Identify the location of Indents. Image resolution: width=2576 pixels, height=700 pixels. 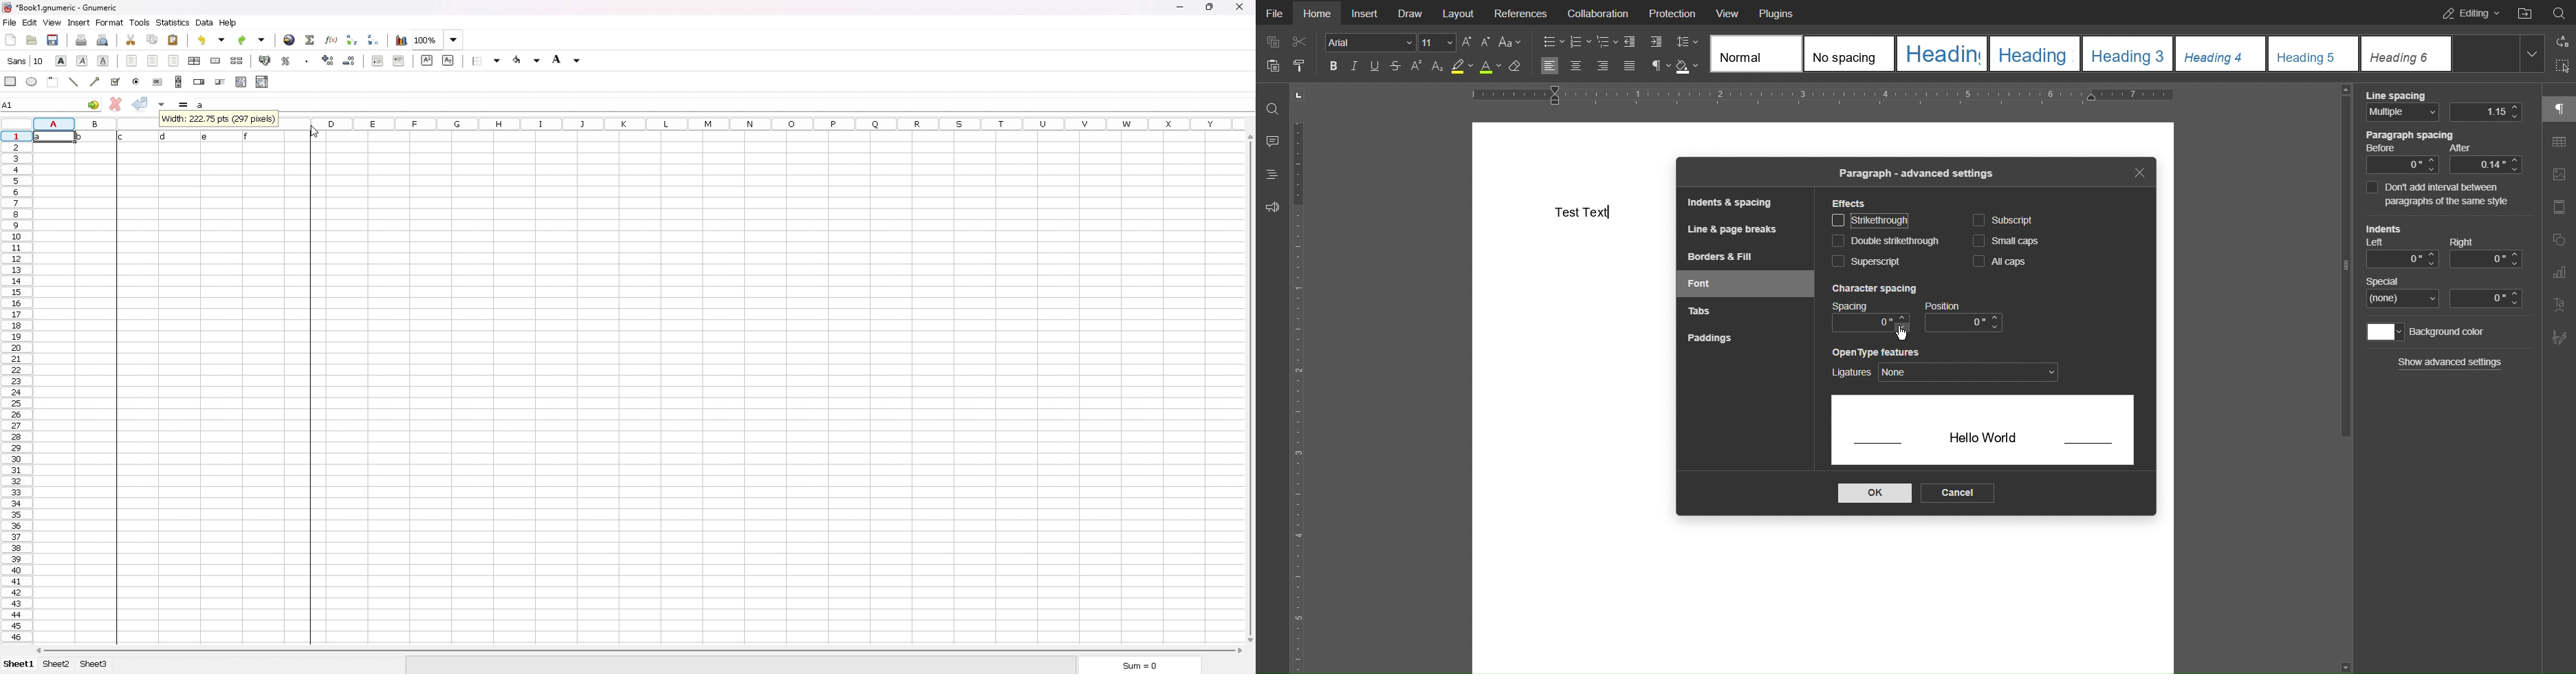
(1643, 43).